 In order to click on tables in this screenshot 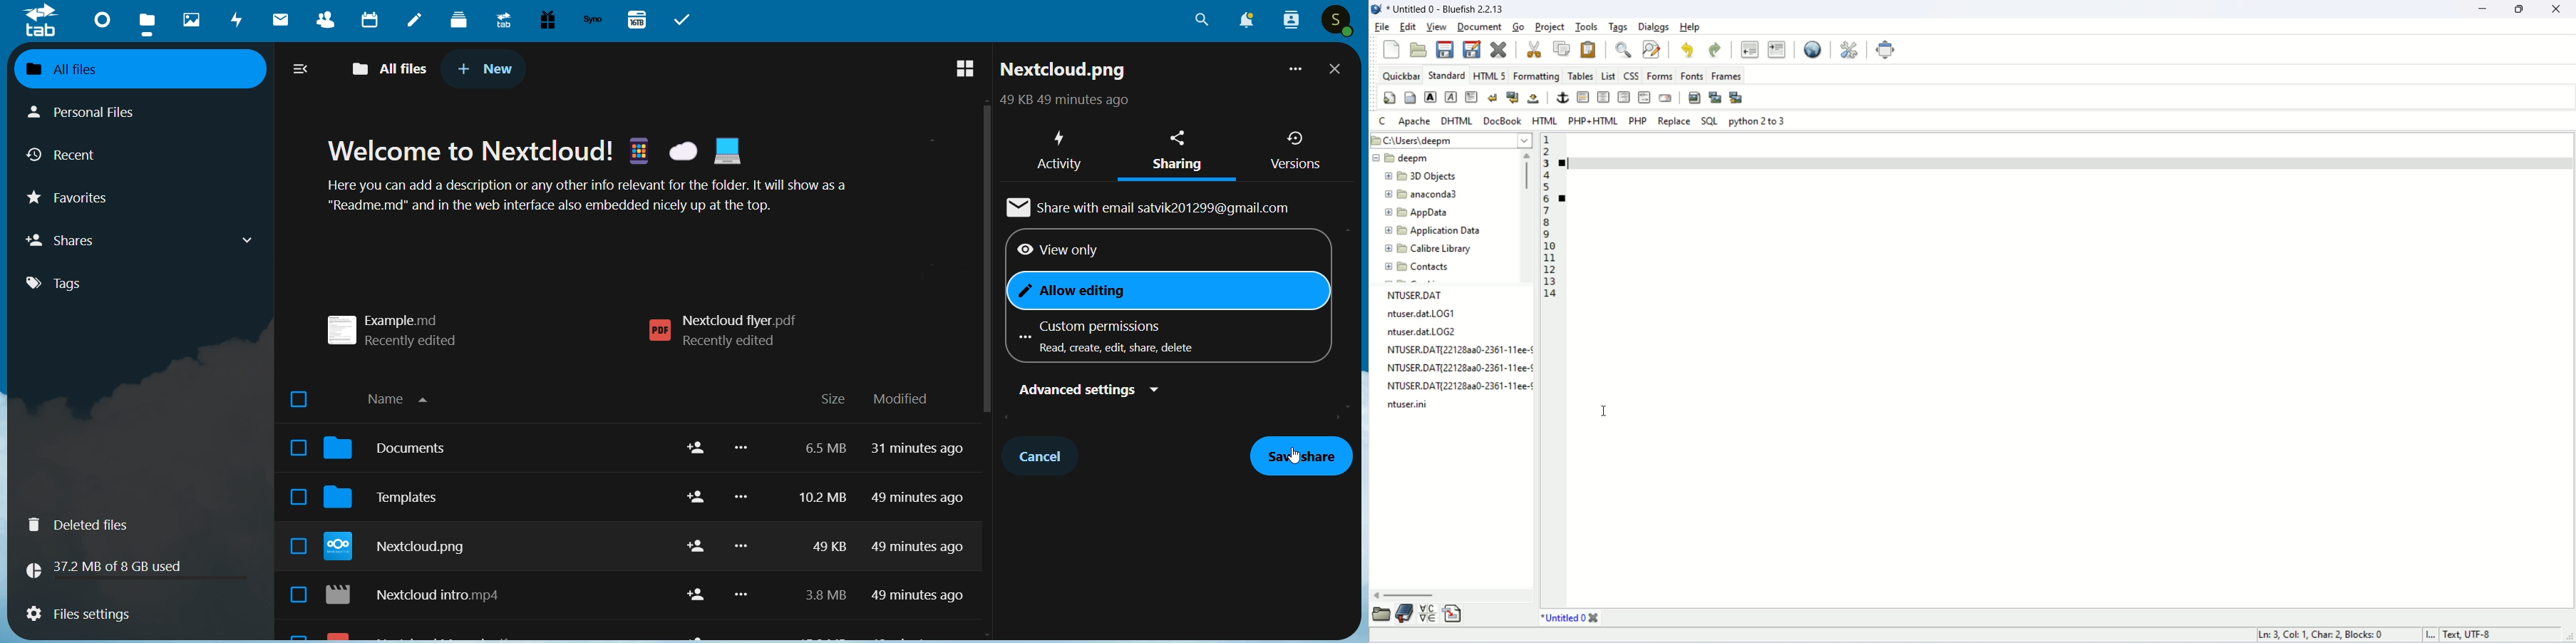, I will do `click(1580, 76)`.